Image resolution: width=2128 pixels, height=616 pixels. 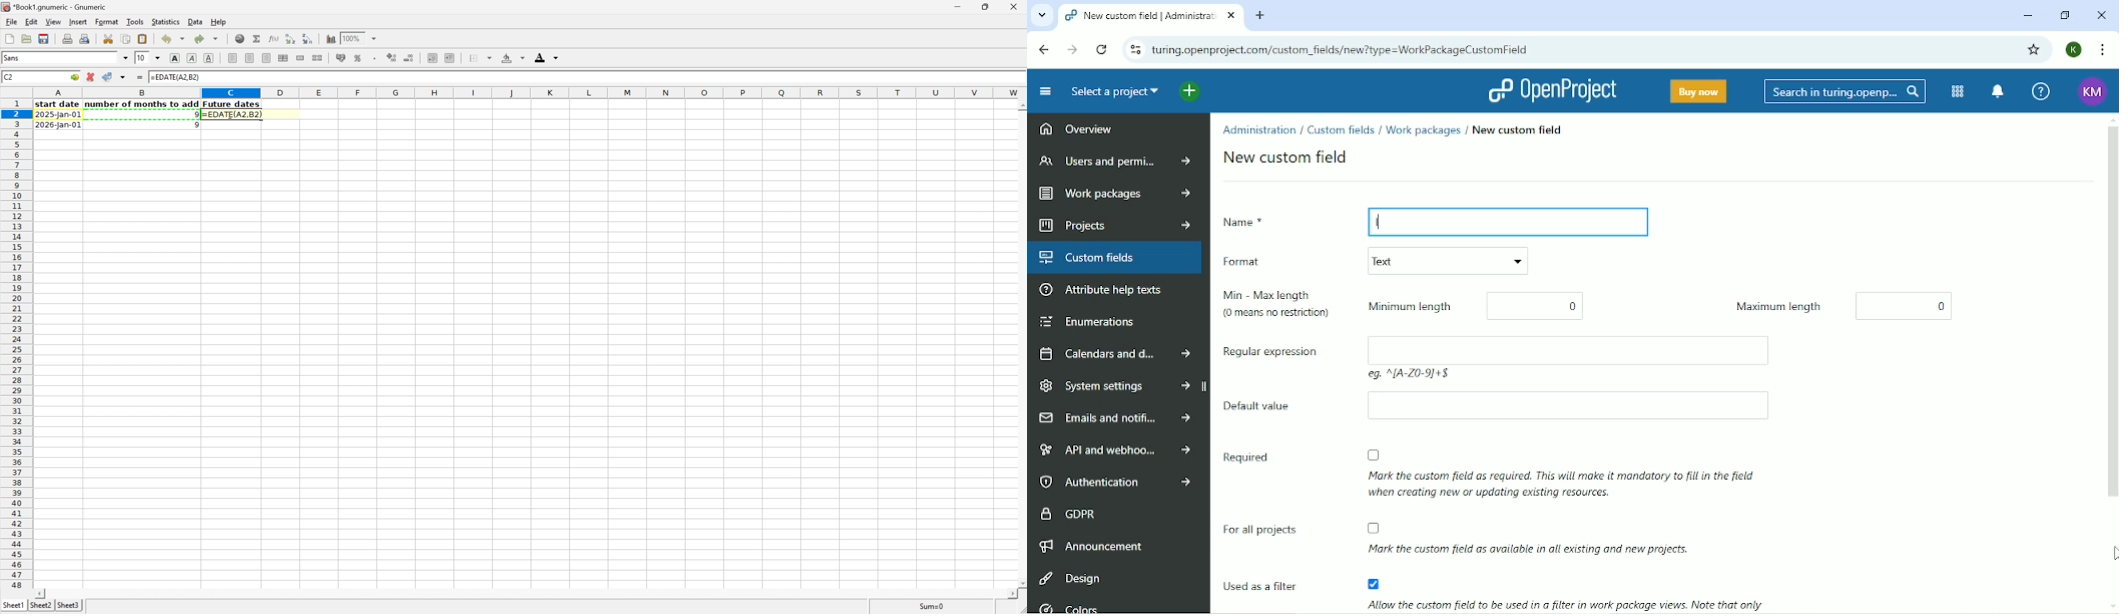 What do you see at coordinates (1243, 475) in the screenshot?
I see `Required` at bounding box center [1243, 475].